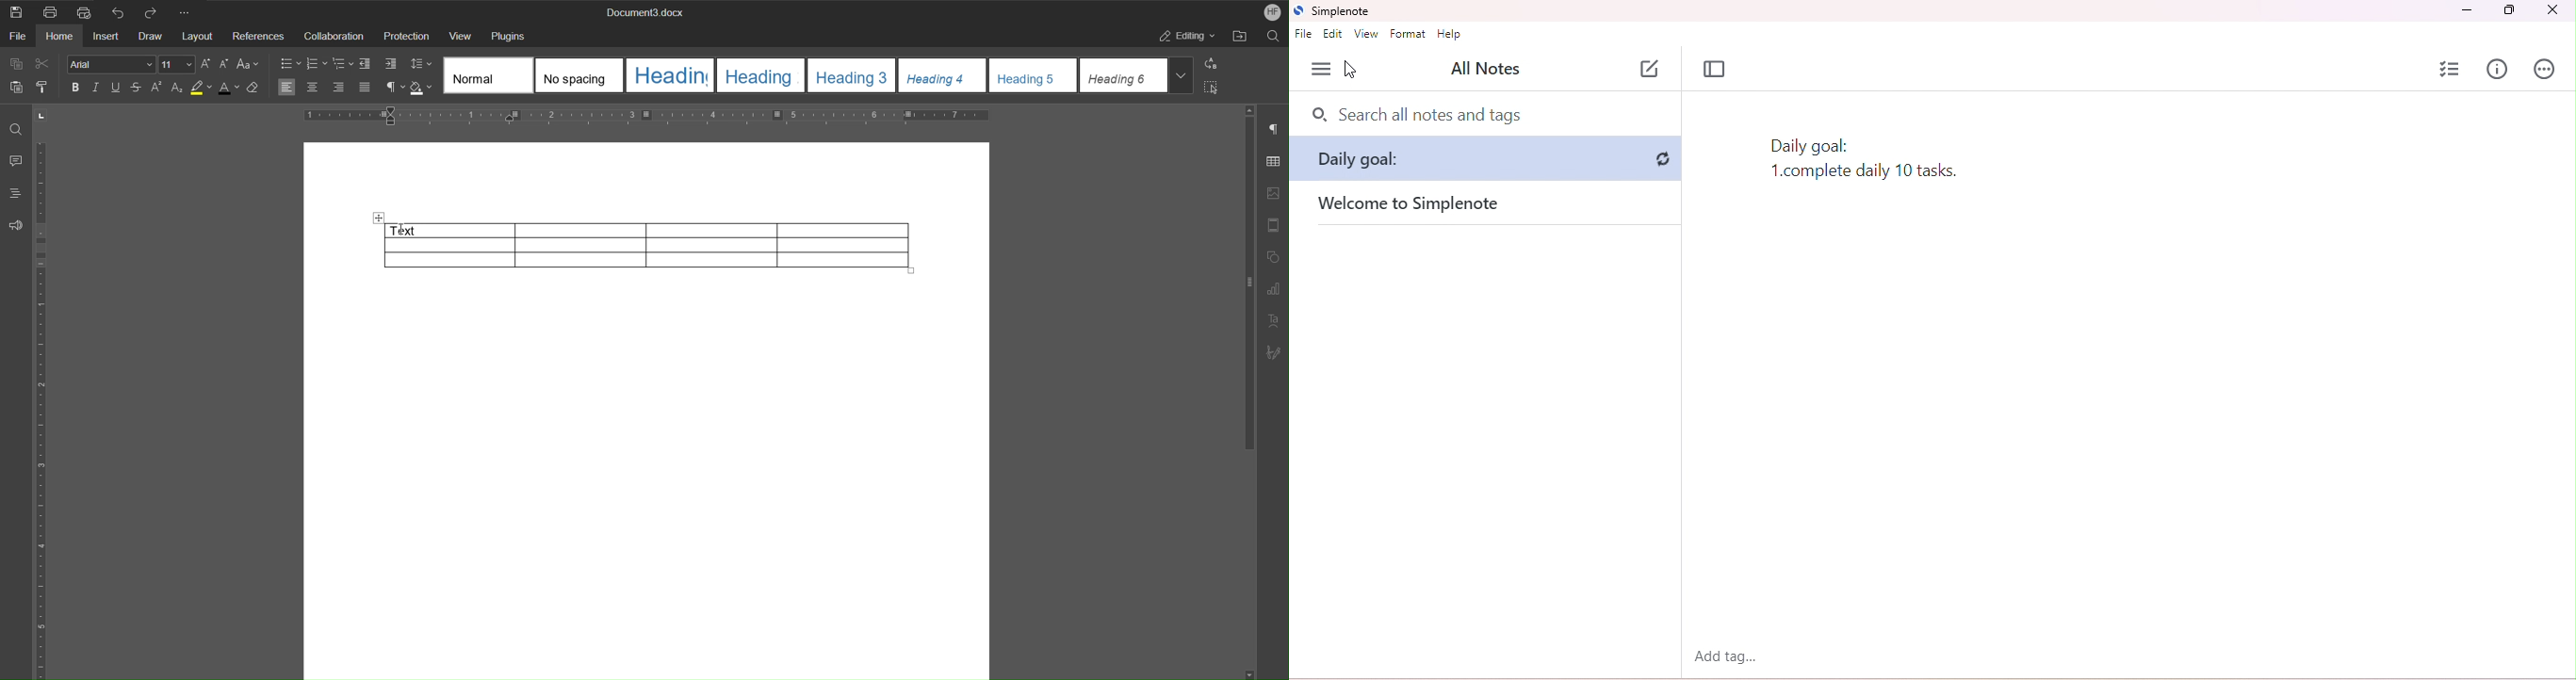 This screenshot has height=700, width=2576. I want to click on edit, so click(1334, 34).